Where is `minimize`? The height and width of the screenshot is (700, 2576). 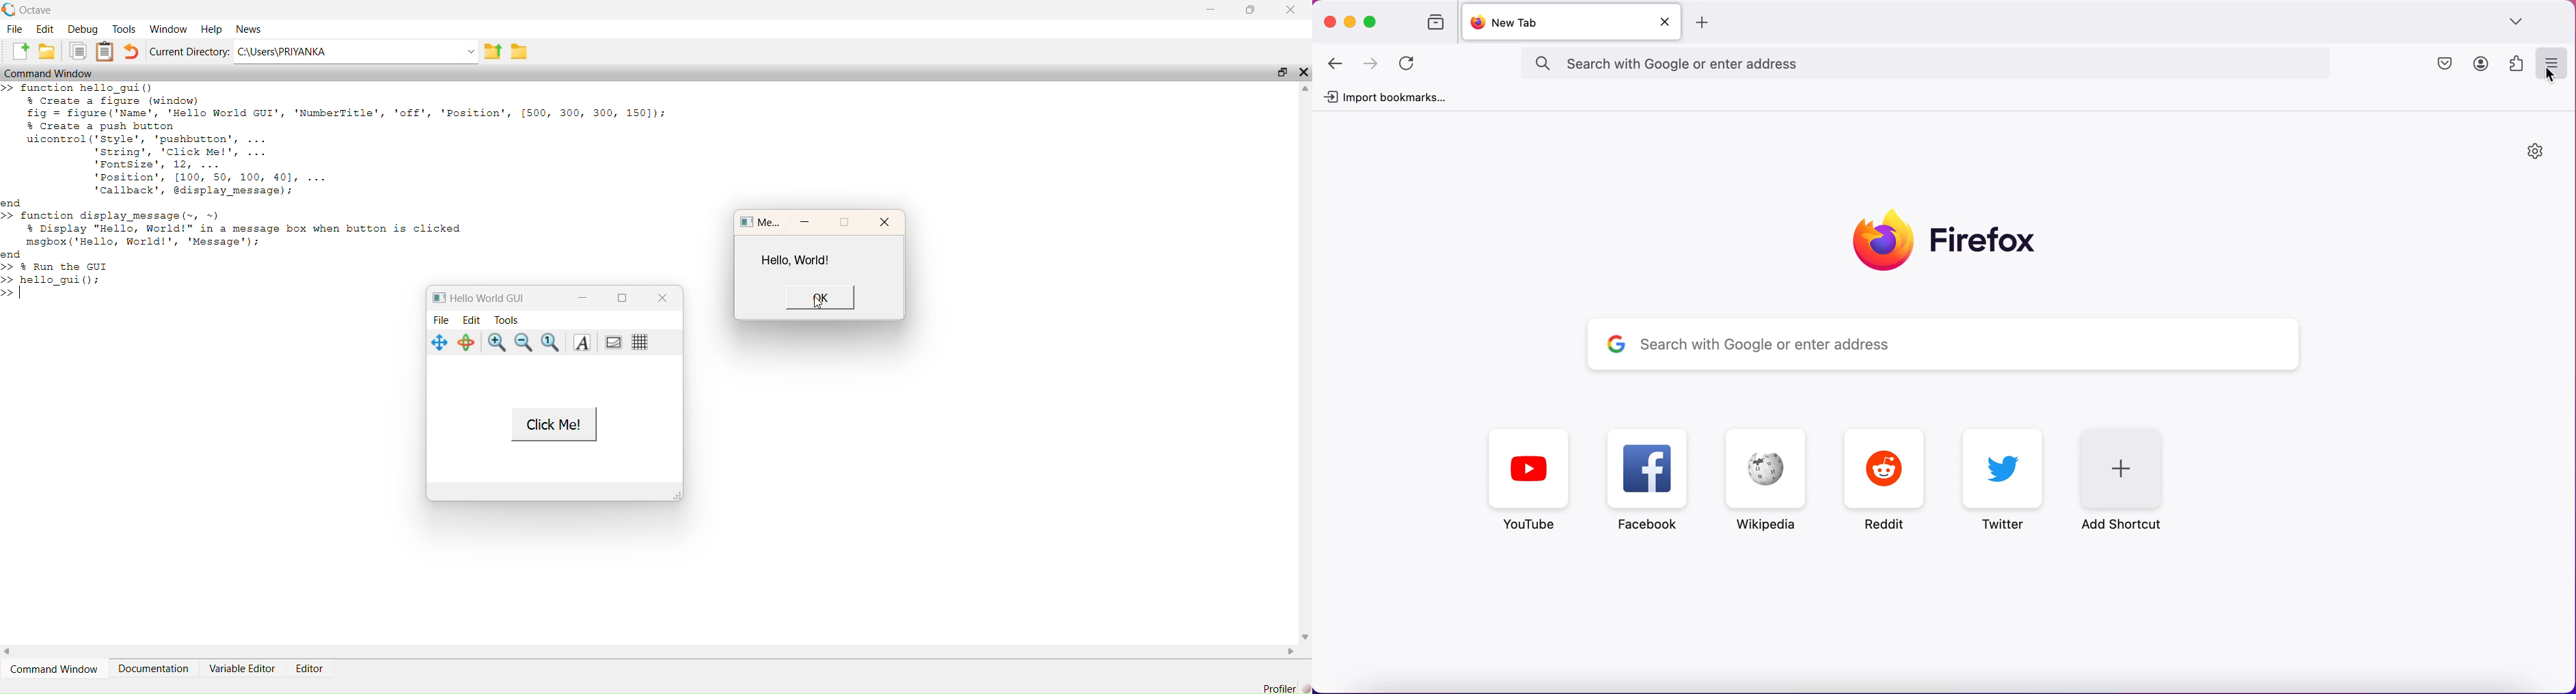
minimize is located at coordinates (1350, 21).